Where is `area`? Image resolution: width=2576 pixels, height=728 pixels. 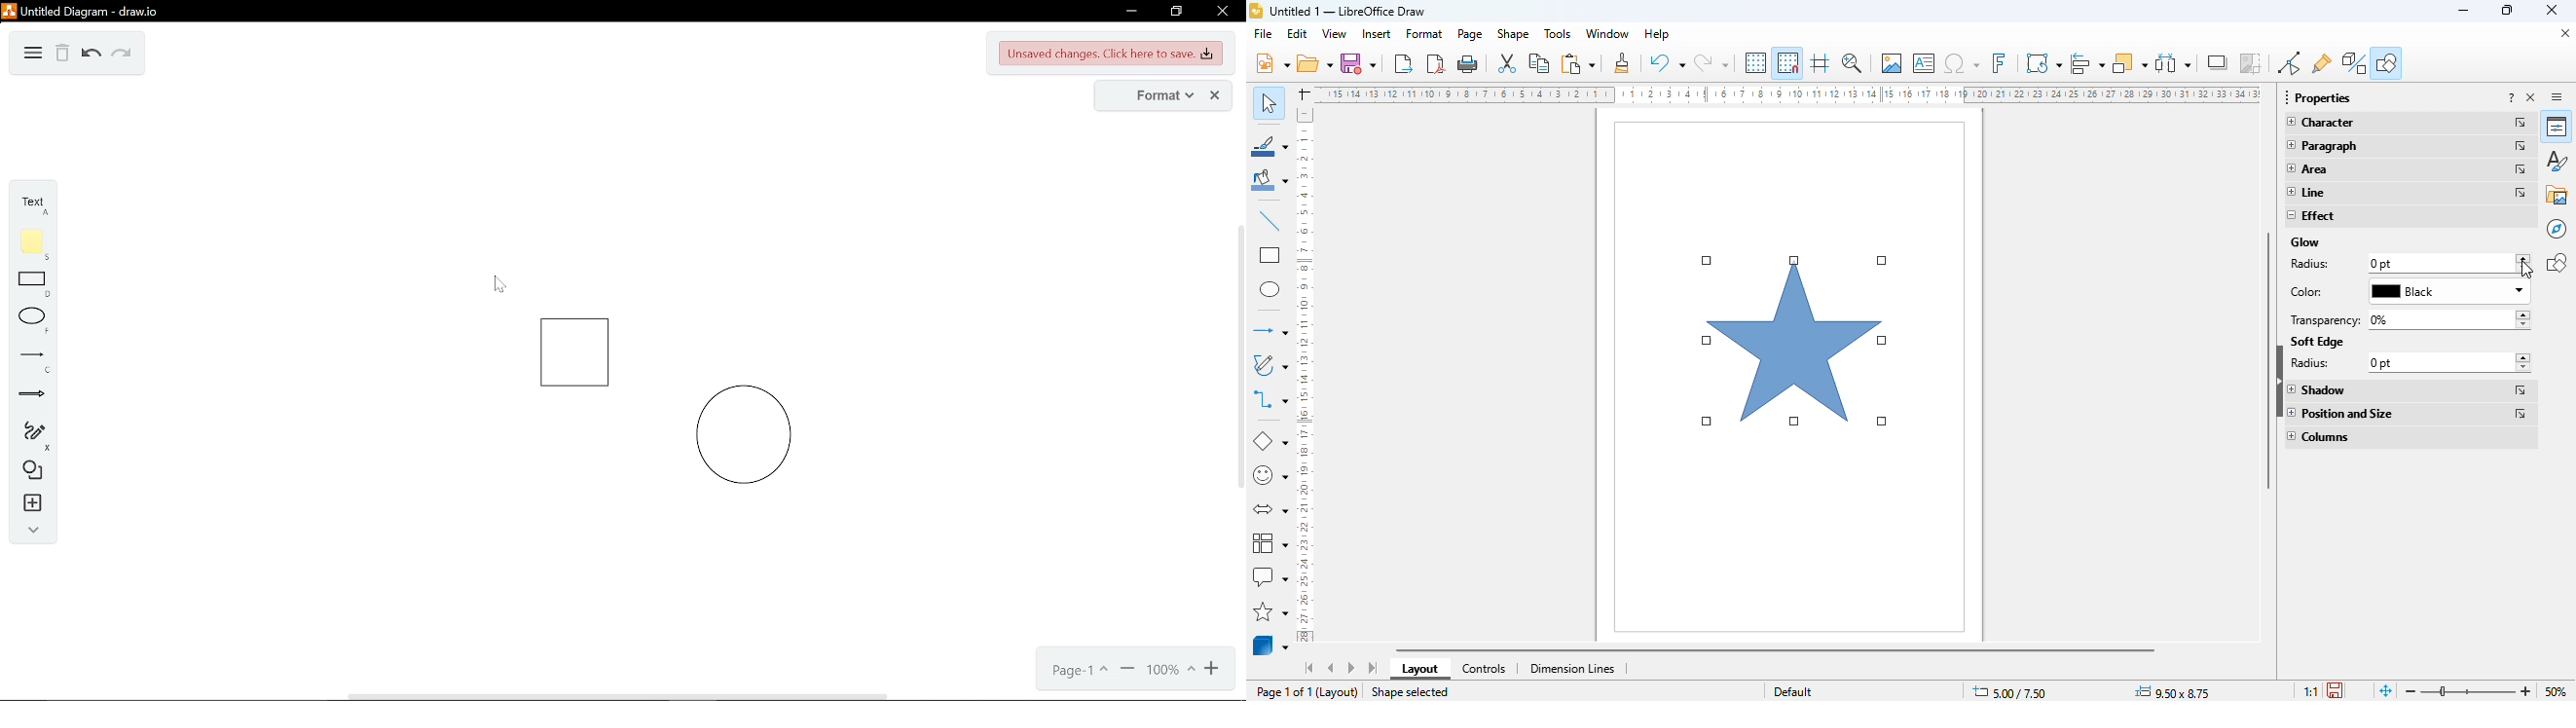 area is located at coordinates (2307, 168).